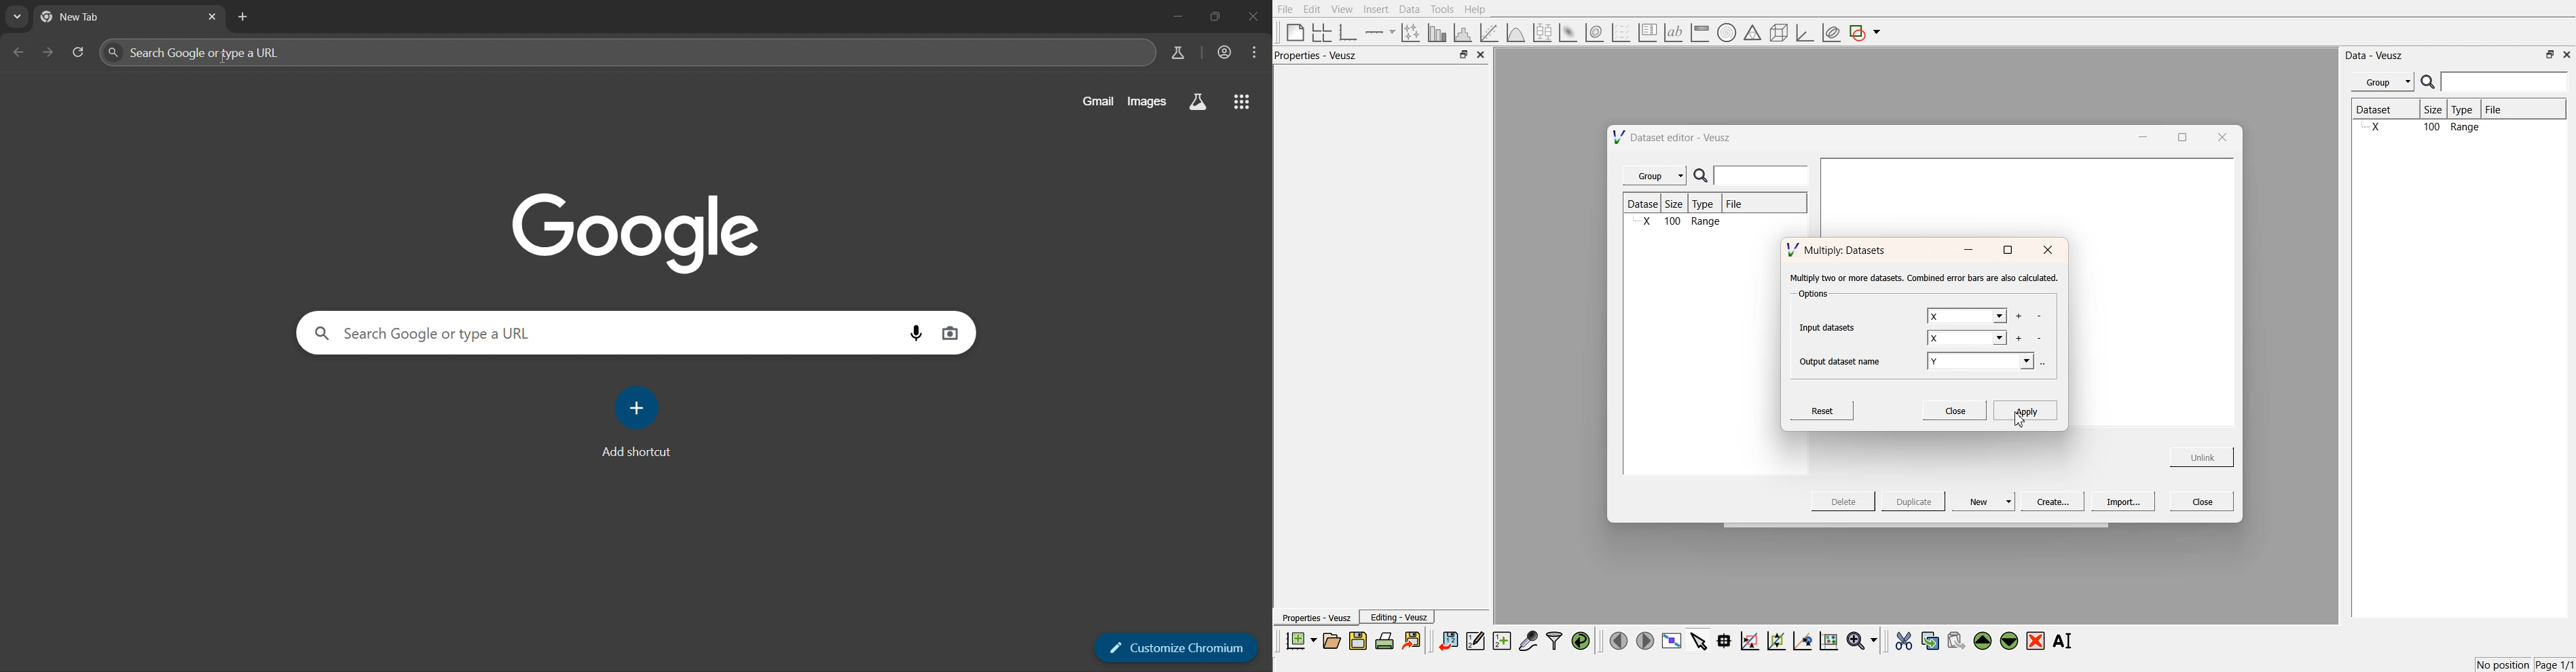 The height and width of the screenshot is (672, 2576). I want to click on Data, so click(1409, 10).